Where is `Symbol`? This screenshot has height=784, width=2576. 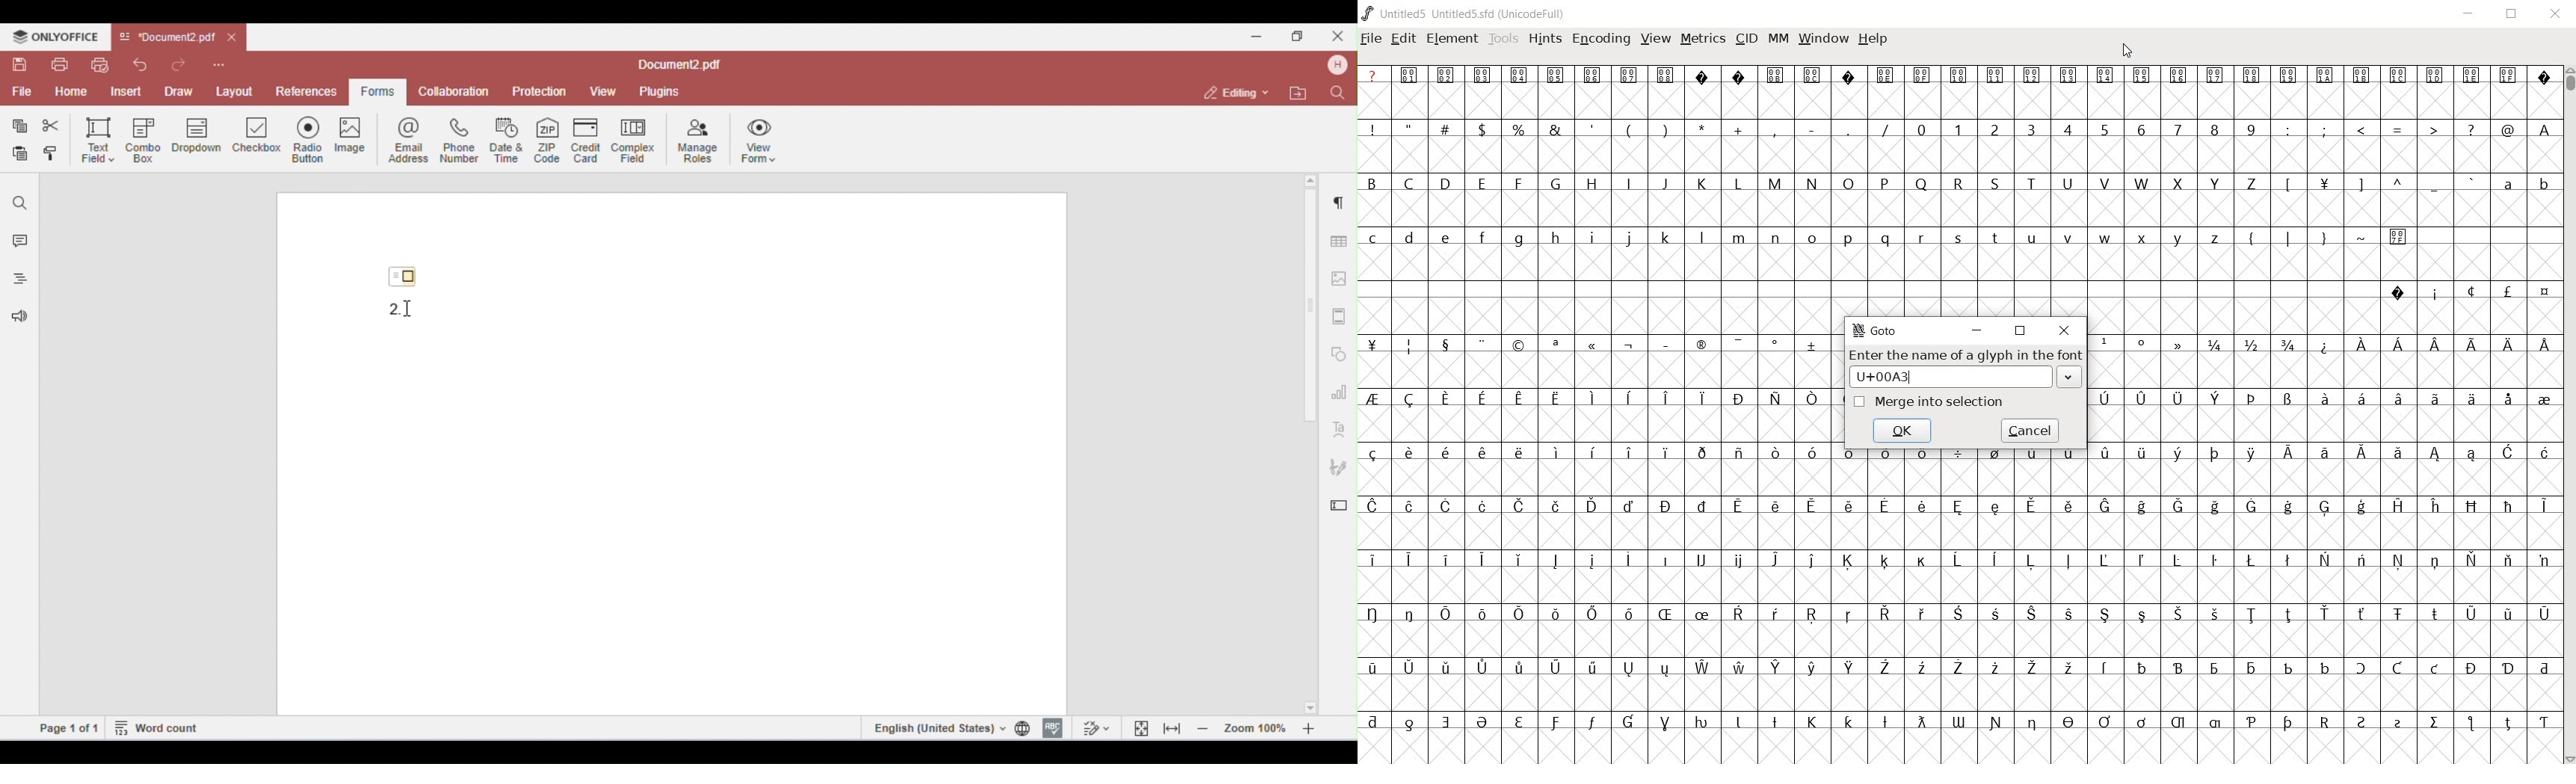 Symbol is located at coordinates (2362, 78).